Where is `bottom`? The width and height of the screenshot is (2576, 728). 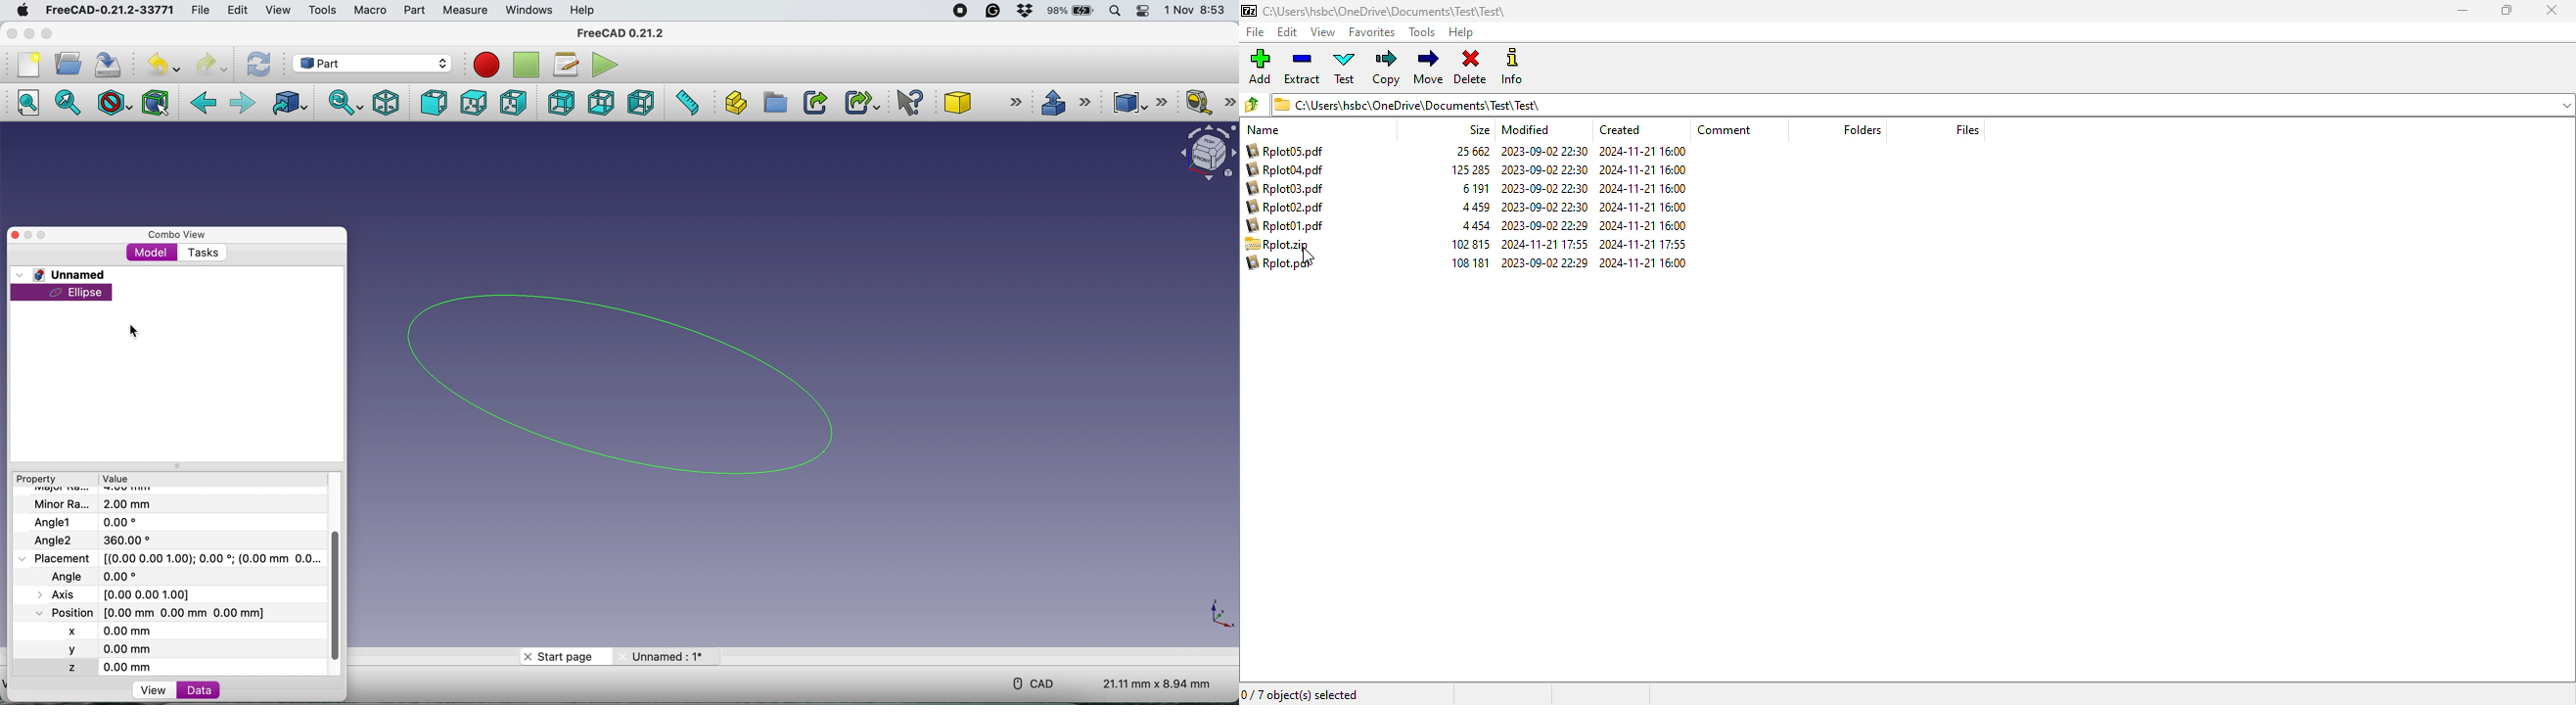
bottom is located at coordinates (600, 103).